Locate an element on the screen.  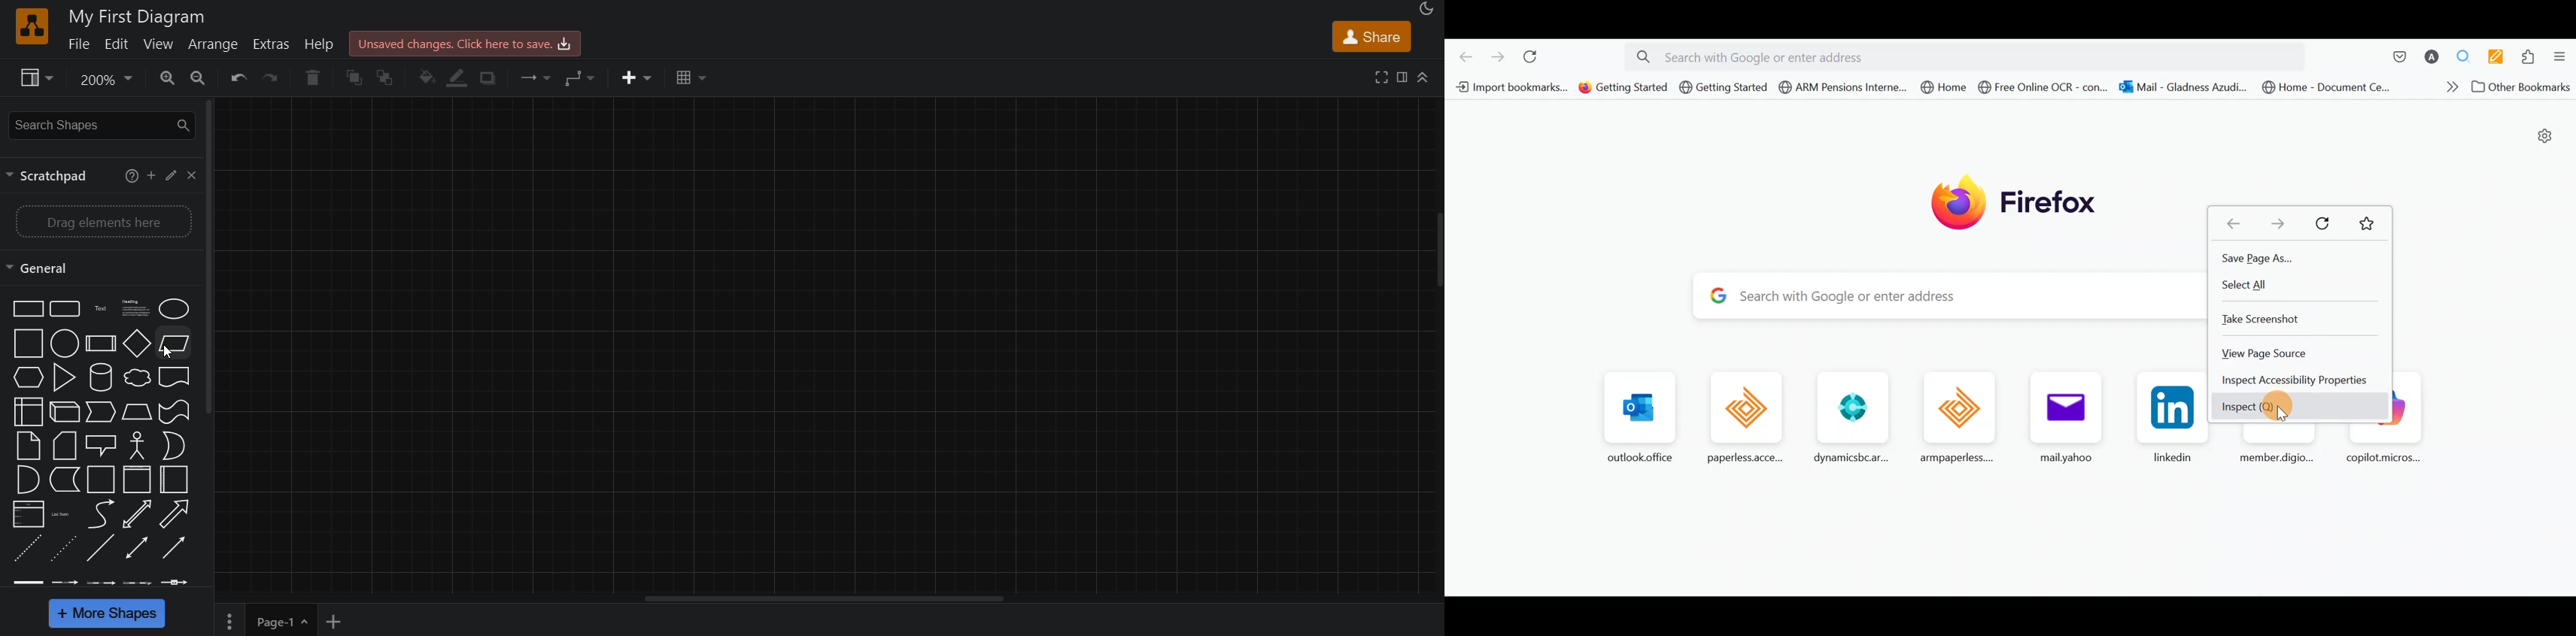
Go forward one page is located at coordinates (1497, 55).